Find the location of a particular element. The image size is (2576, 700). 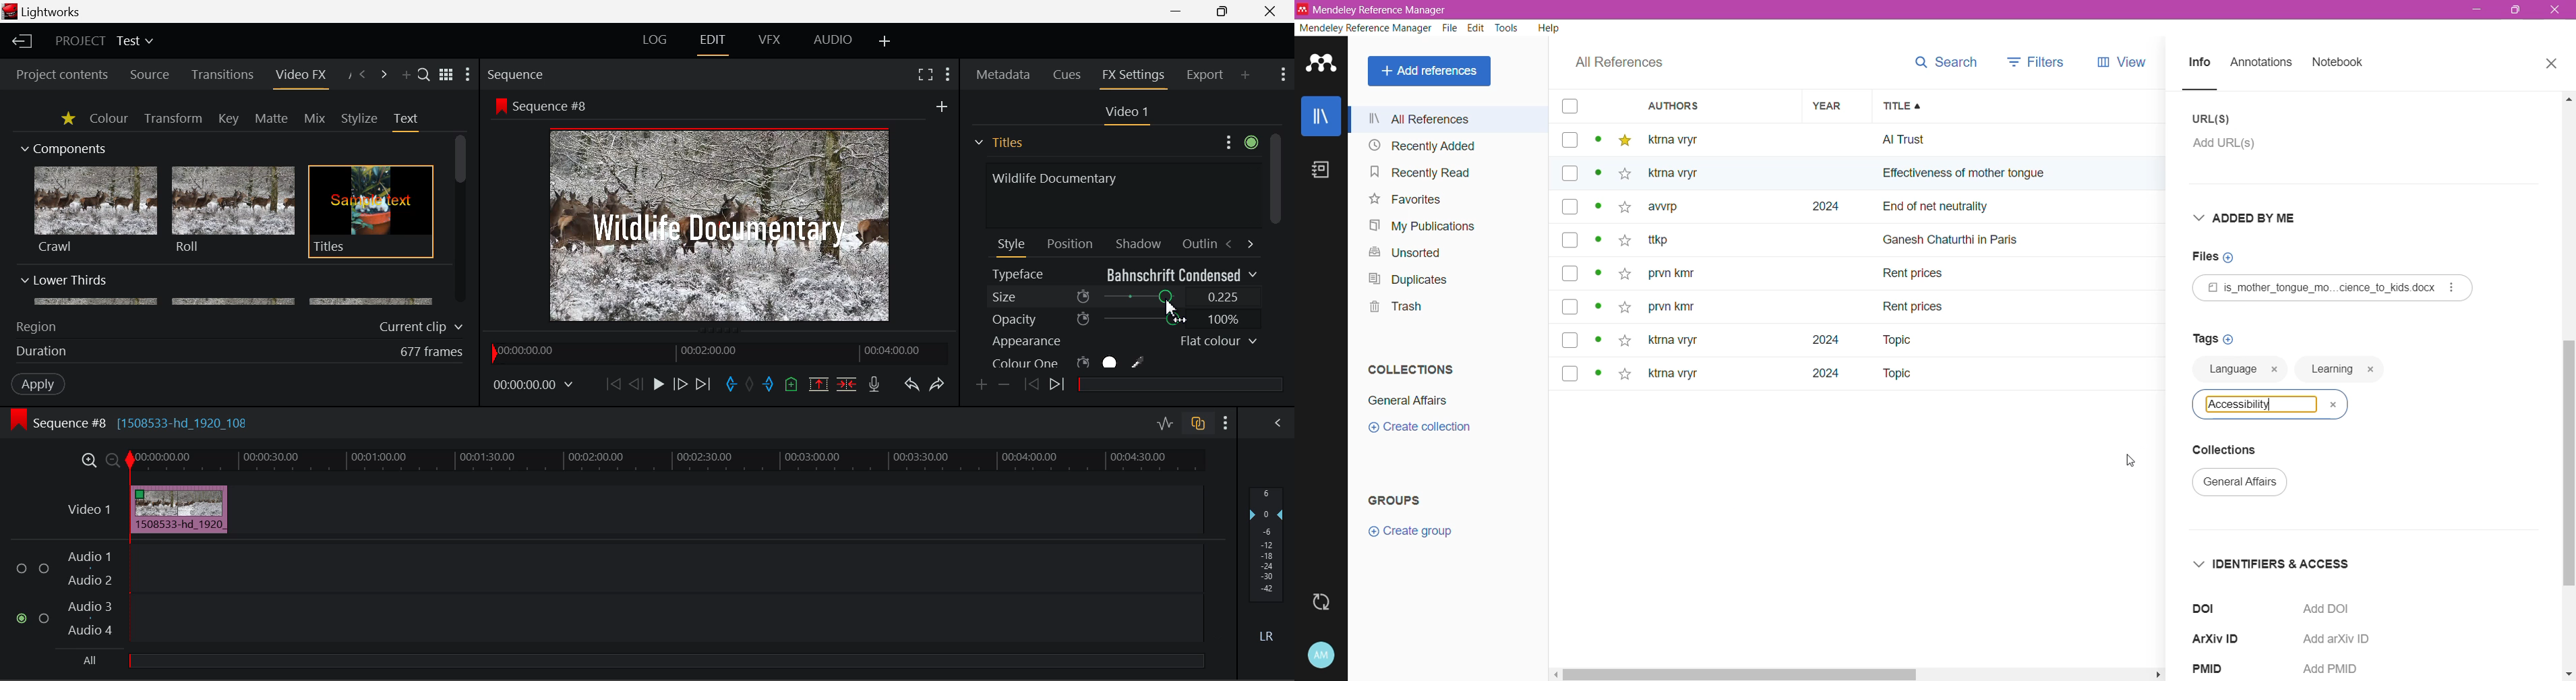

Stylize is located at coordinates (360, 119).